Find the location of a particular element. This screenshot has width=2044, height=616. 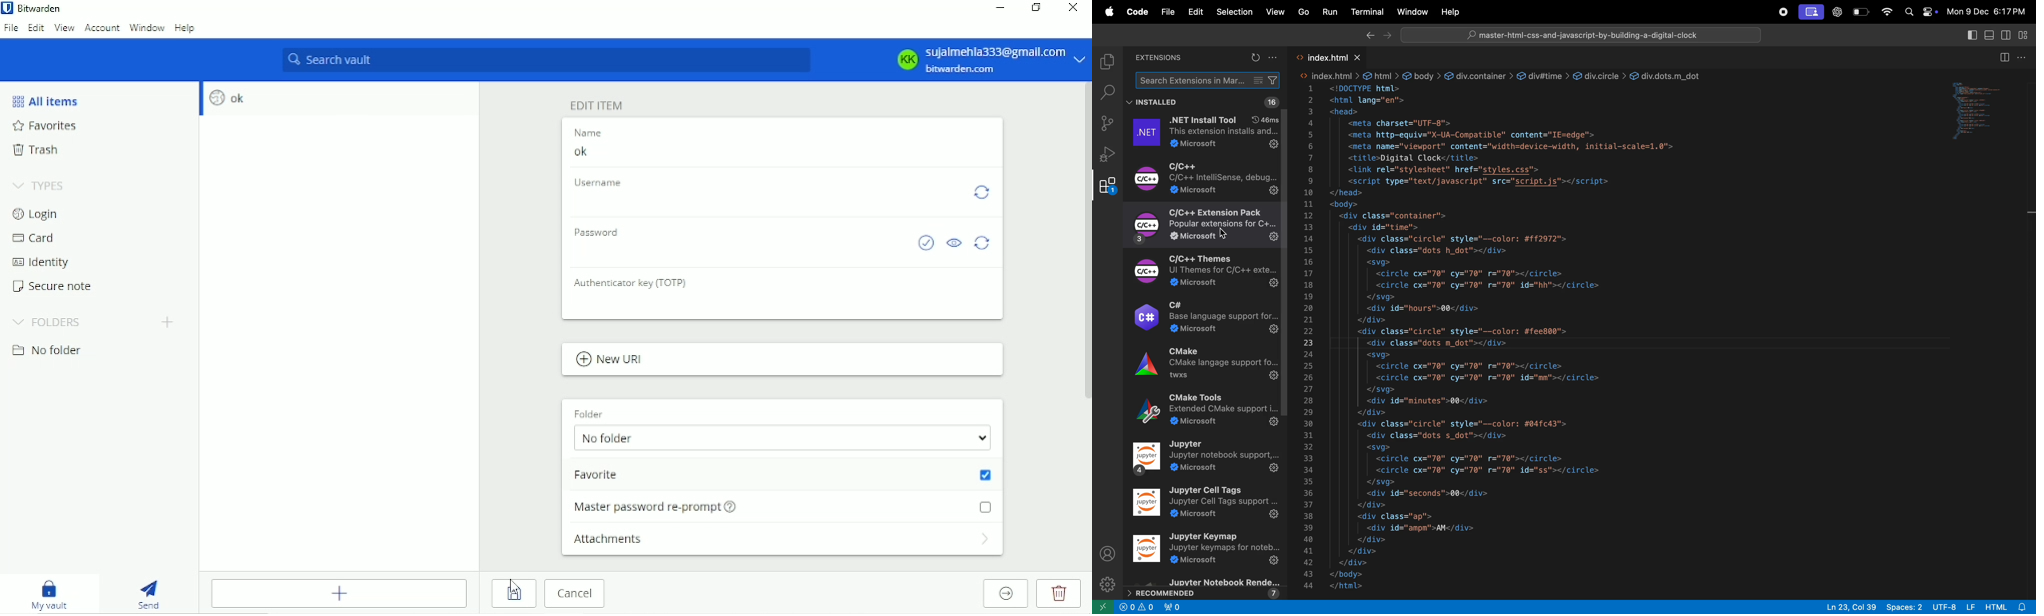

apple menu is located at coordinates (1107, 10).